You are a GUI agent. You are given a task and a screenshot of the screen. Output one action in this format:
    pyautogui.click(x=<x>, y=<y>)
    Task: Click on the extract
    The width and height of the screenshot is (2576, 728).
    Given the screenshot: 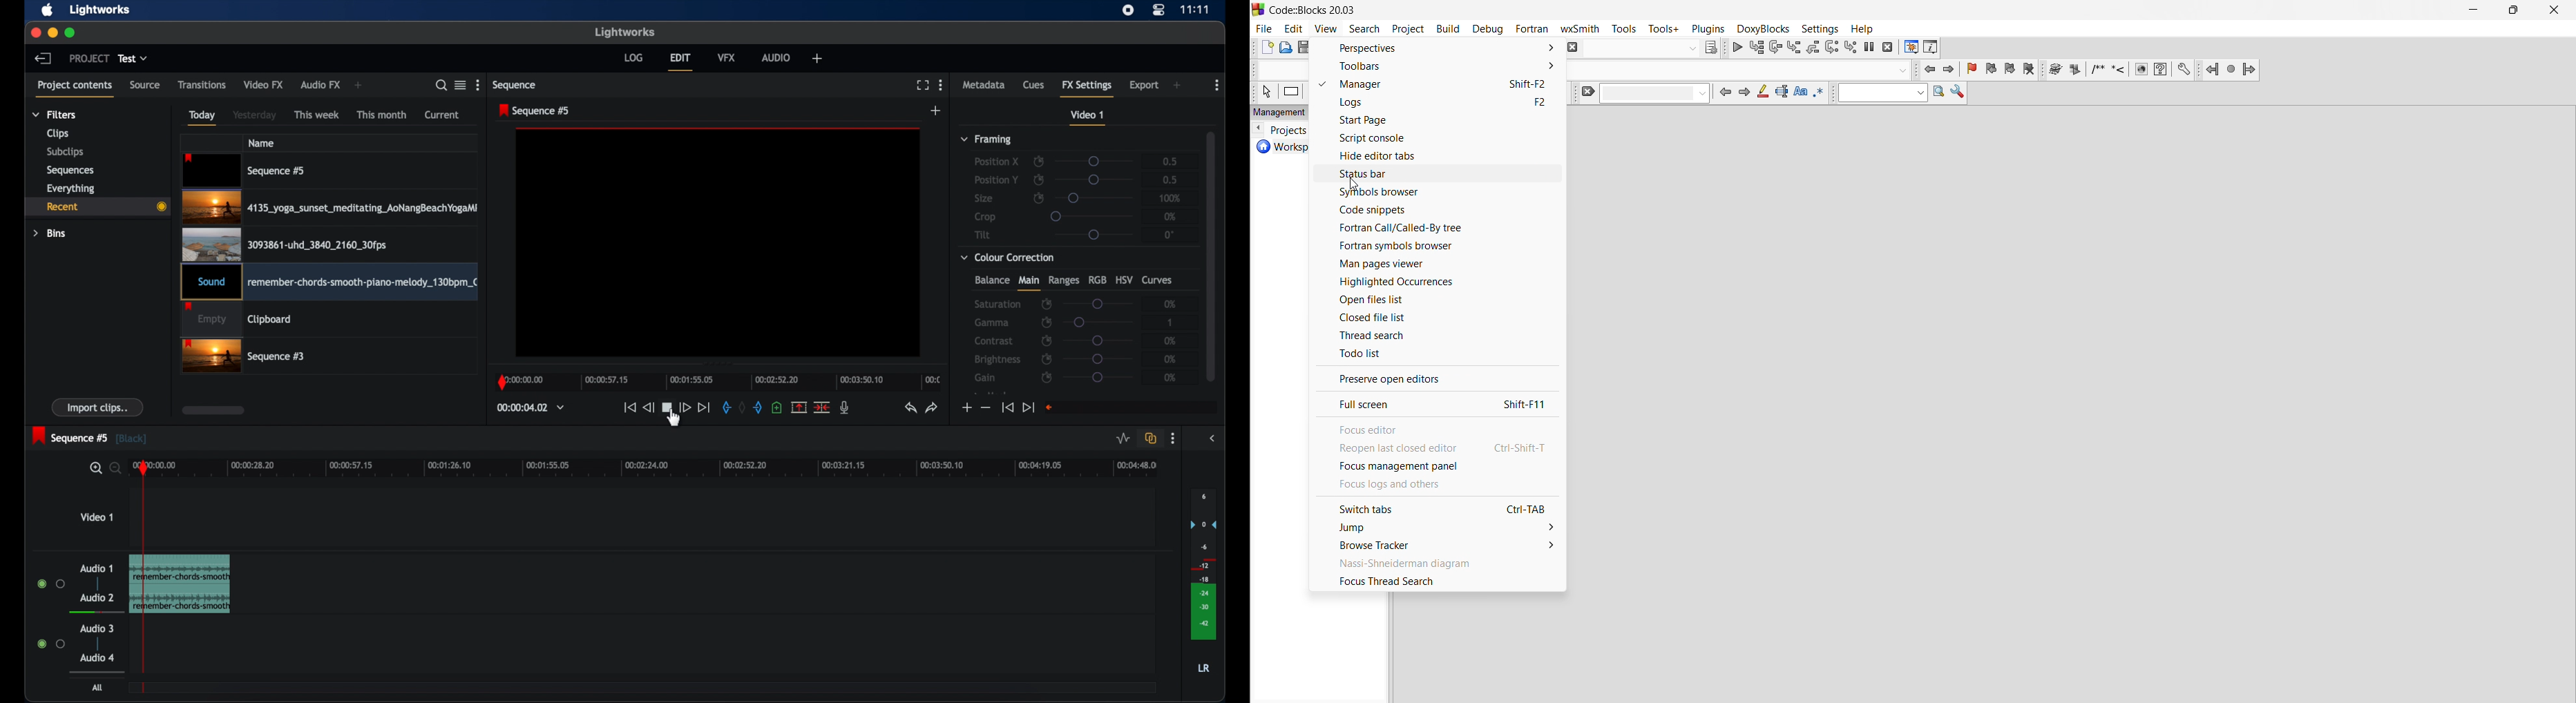 What is the action you would take?
    pyautogui.click(x=2075, y=69)
    